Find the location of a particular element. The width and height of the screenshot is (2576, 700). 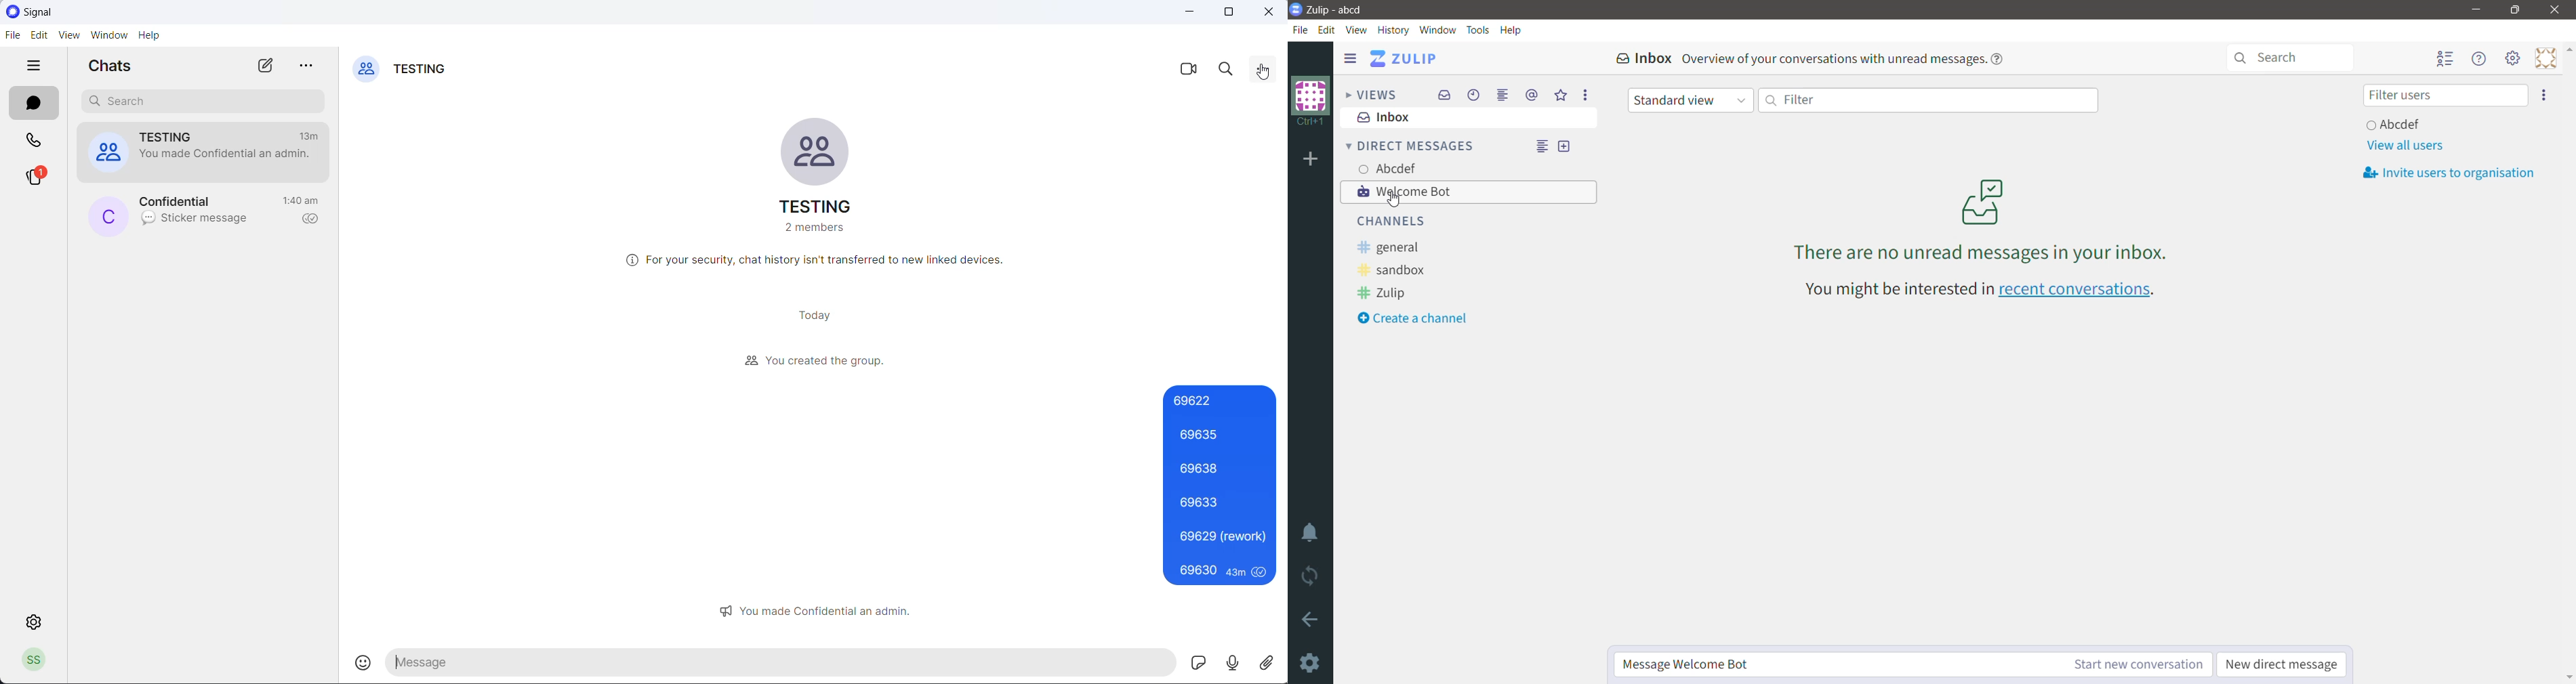

Vertical Scroll Bar is located at coordinates (2568, 361).